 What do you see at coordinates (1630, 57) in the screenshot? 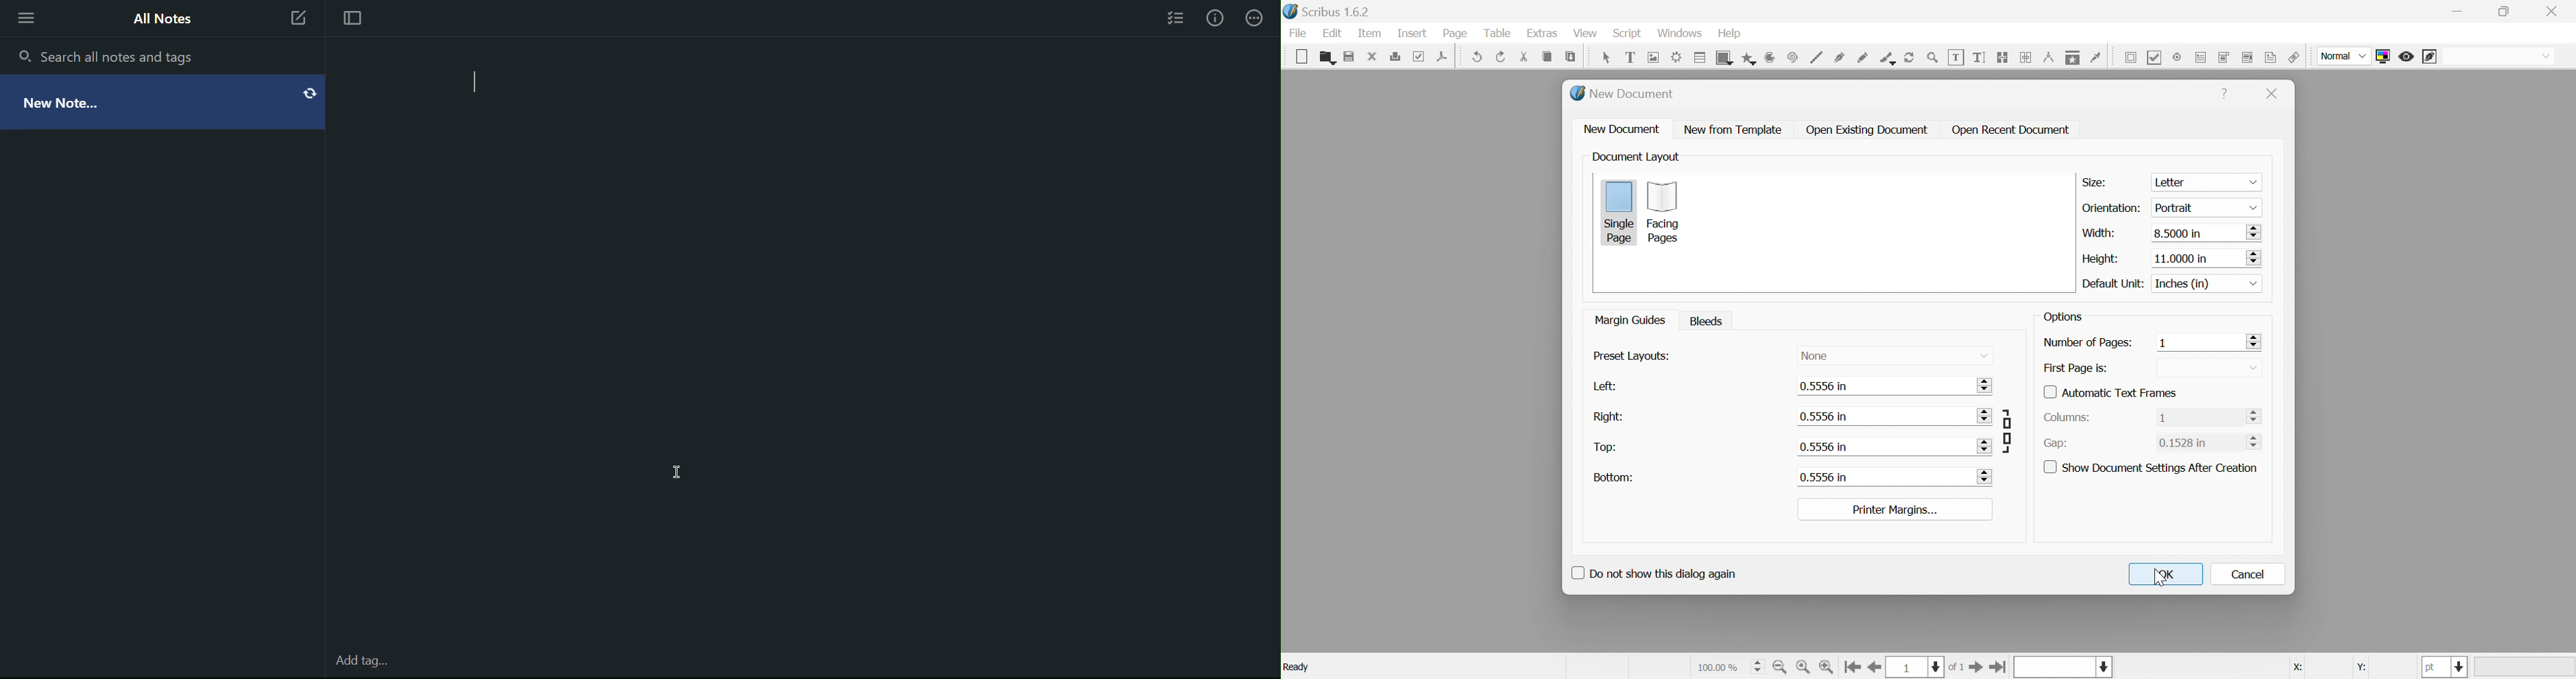
I see `text frame` at bounding box center [1630, 57].